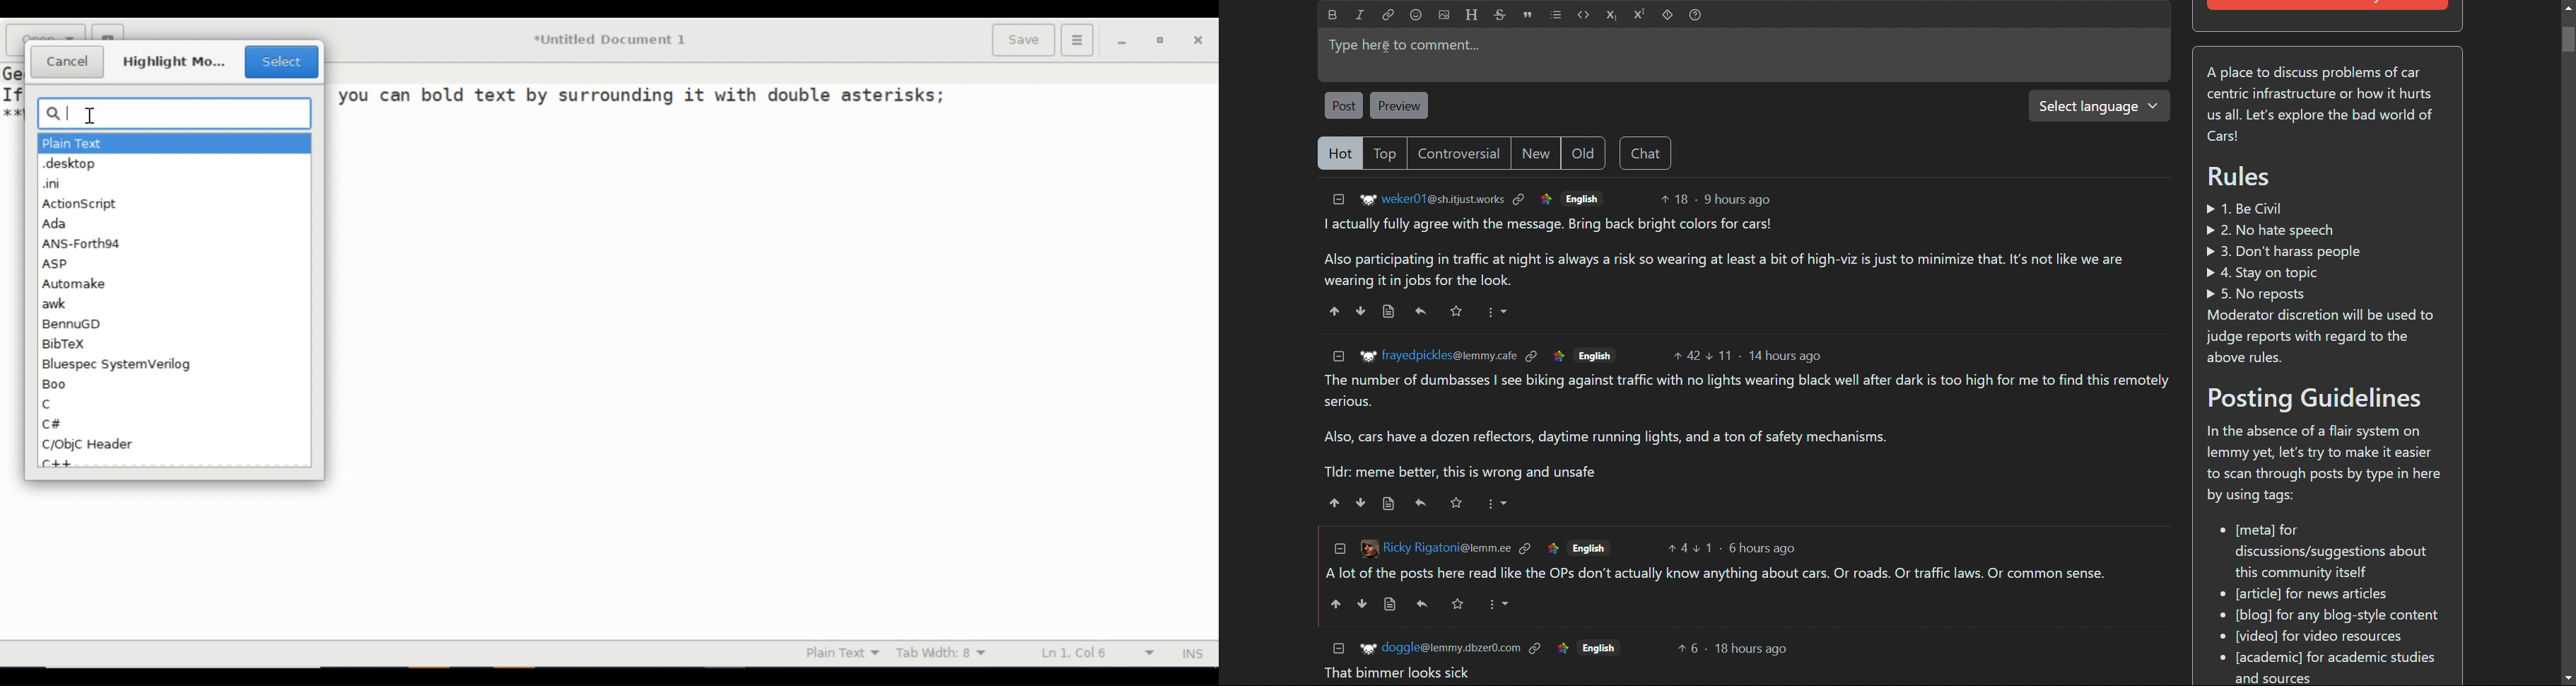 The height and width of the screenshot is (700, 2576). I want to click on Application menu, so click(1076, 39).